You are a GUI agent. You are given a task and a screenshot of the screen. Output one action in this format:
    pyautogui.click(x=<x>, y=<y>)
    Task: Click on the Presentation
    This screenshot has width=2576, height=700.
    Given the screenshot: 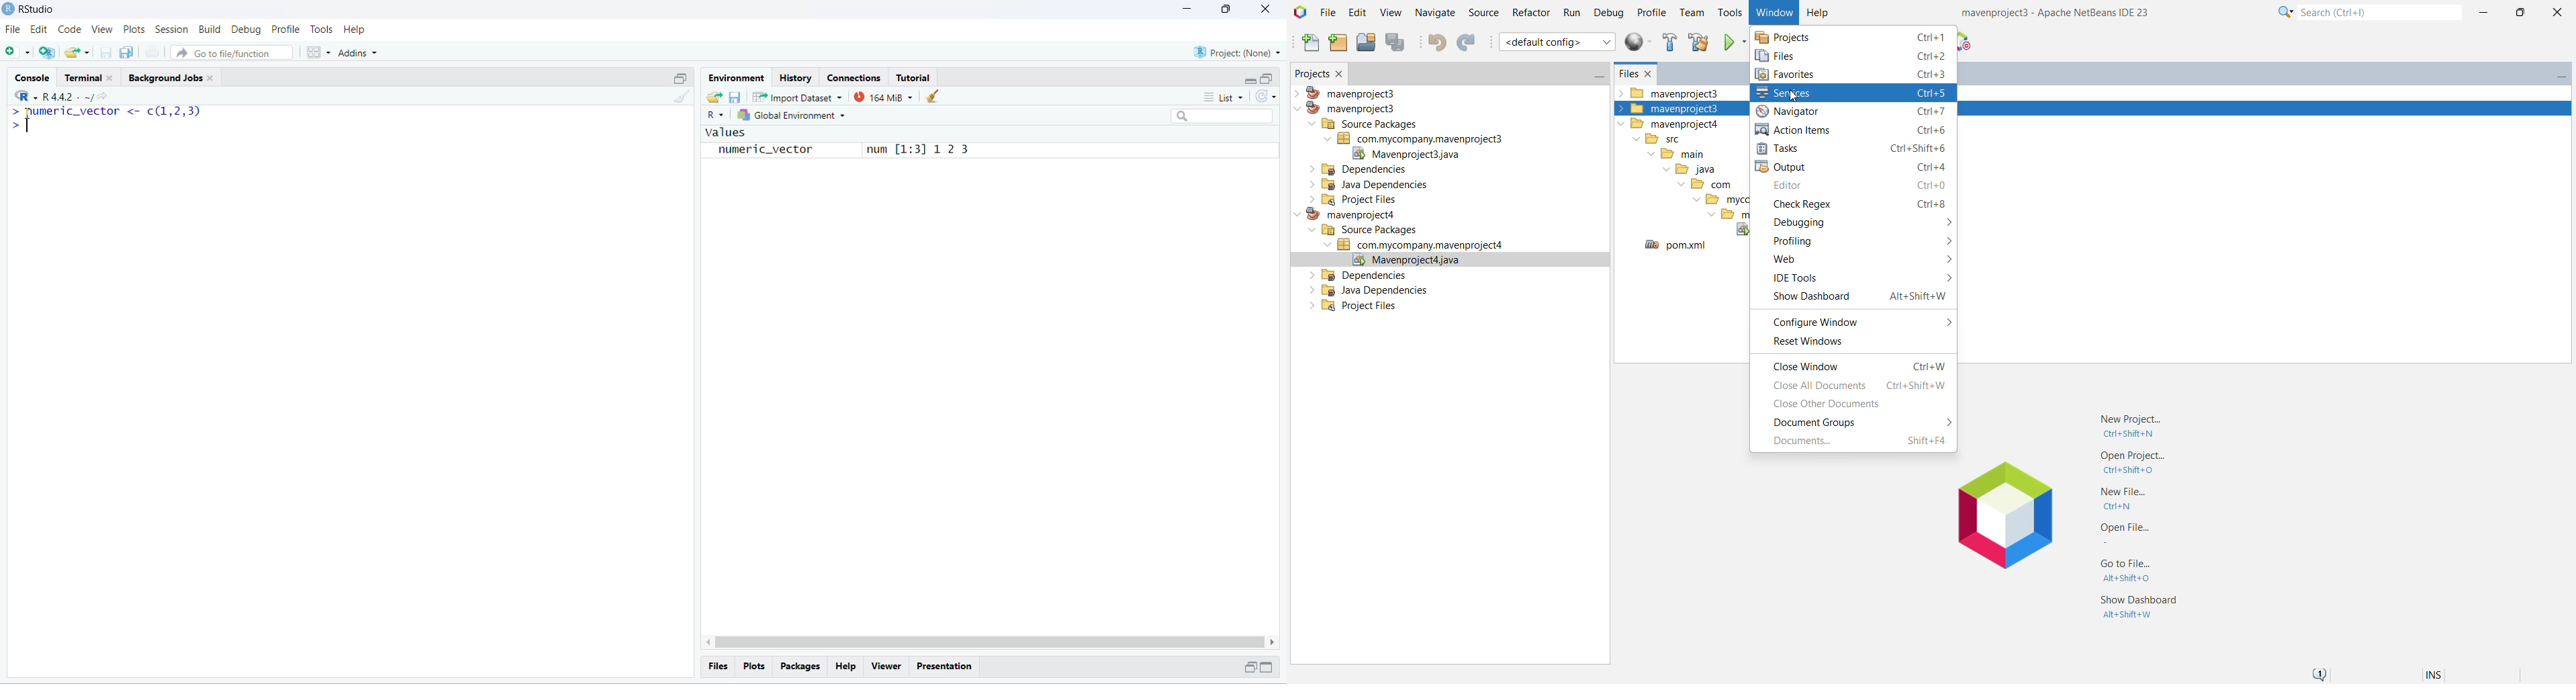 What is the action you would take?
    pyautogui.click(x=946, y=667)
    